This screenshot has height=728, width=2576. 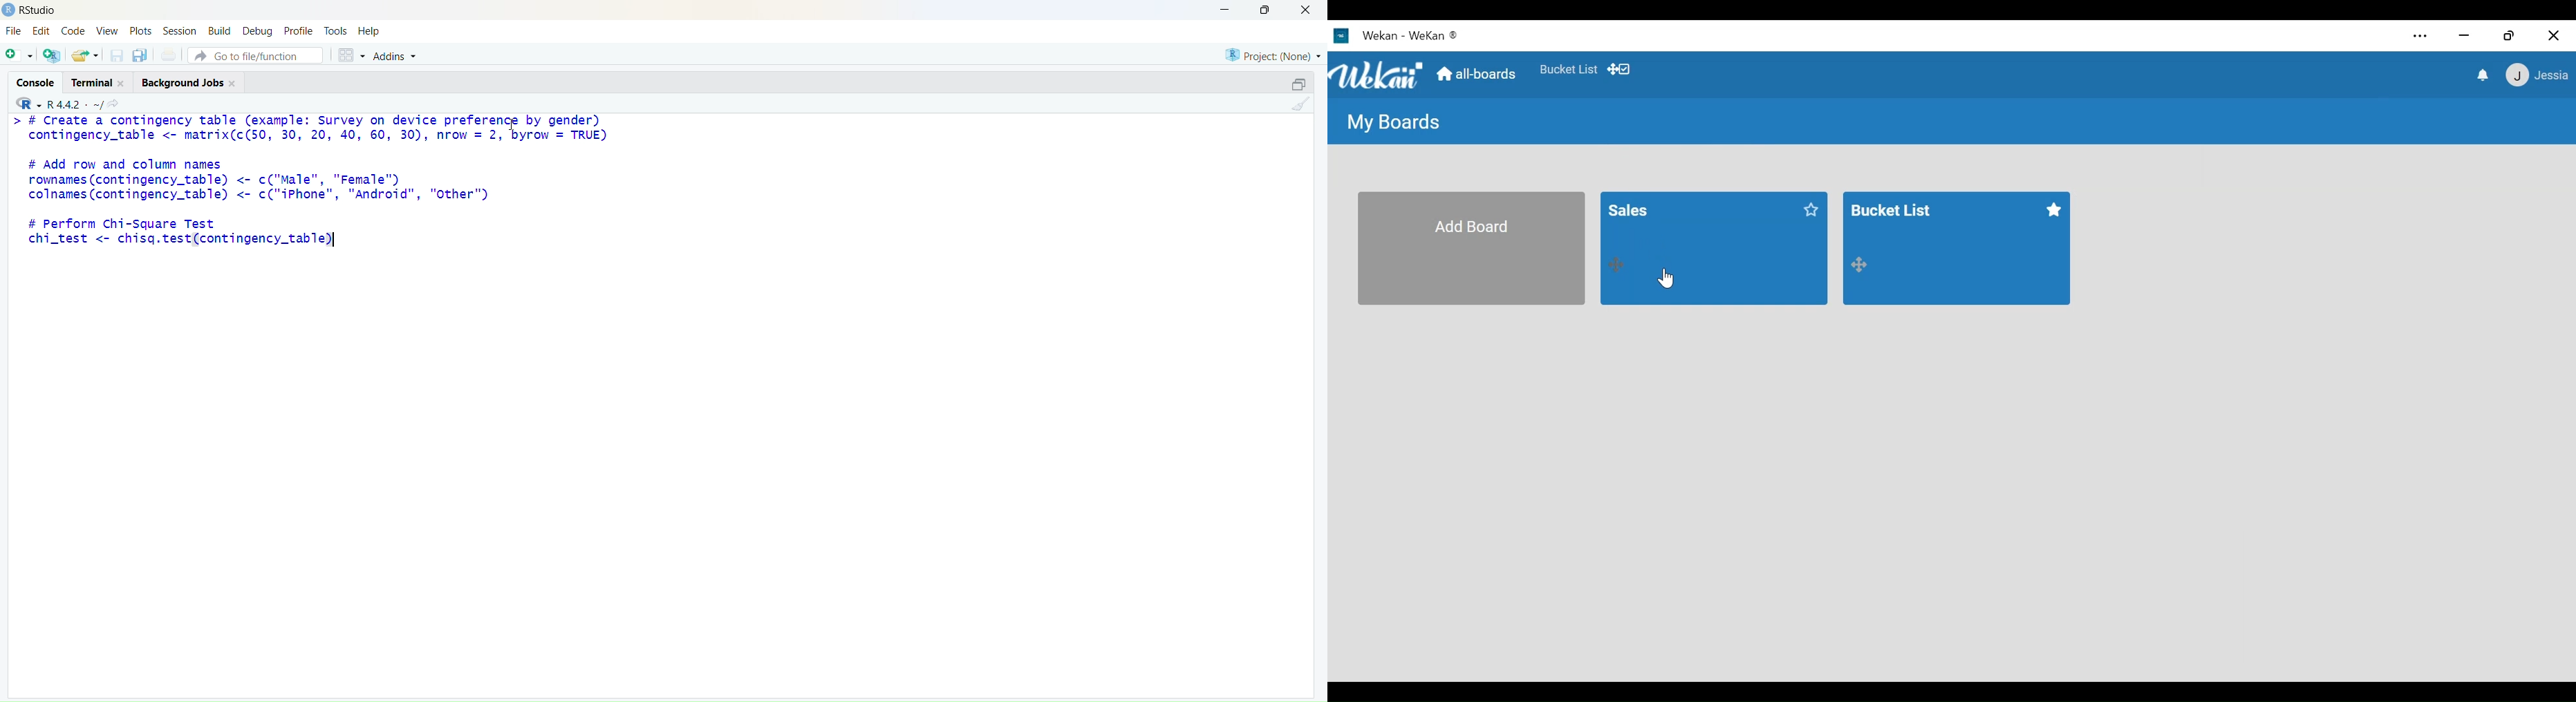 What do you see at coordinates (1393, 123) in the screenshot?
I see `My Boards` at bounding box center [1393, 123].